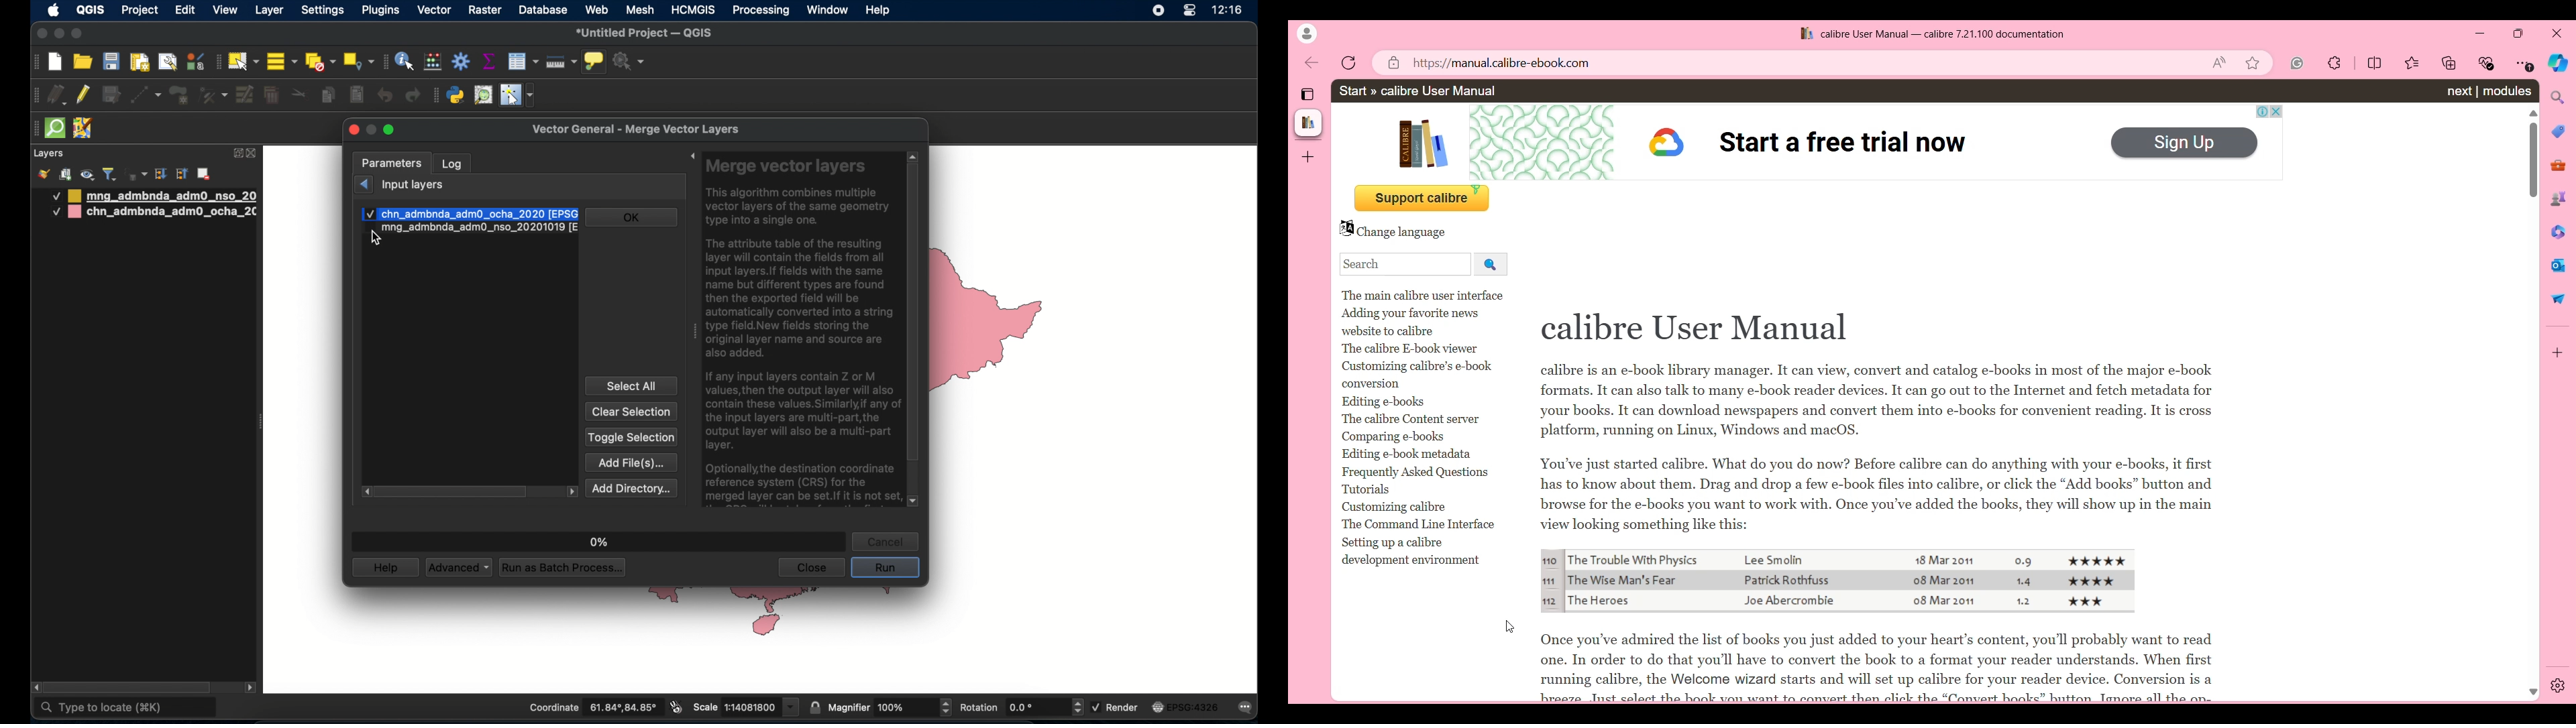  What do you see at coordinates (392, 131) in the screenshot?
I see `maximize` at bounding box center [392, 131].